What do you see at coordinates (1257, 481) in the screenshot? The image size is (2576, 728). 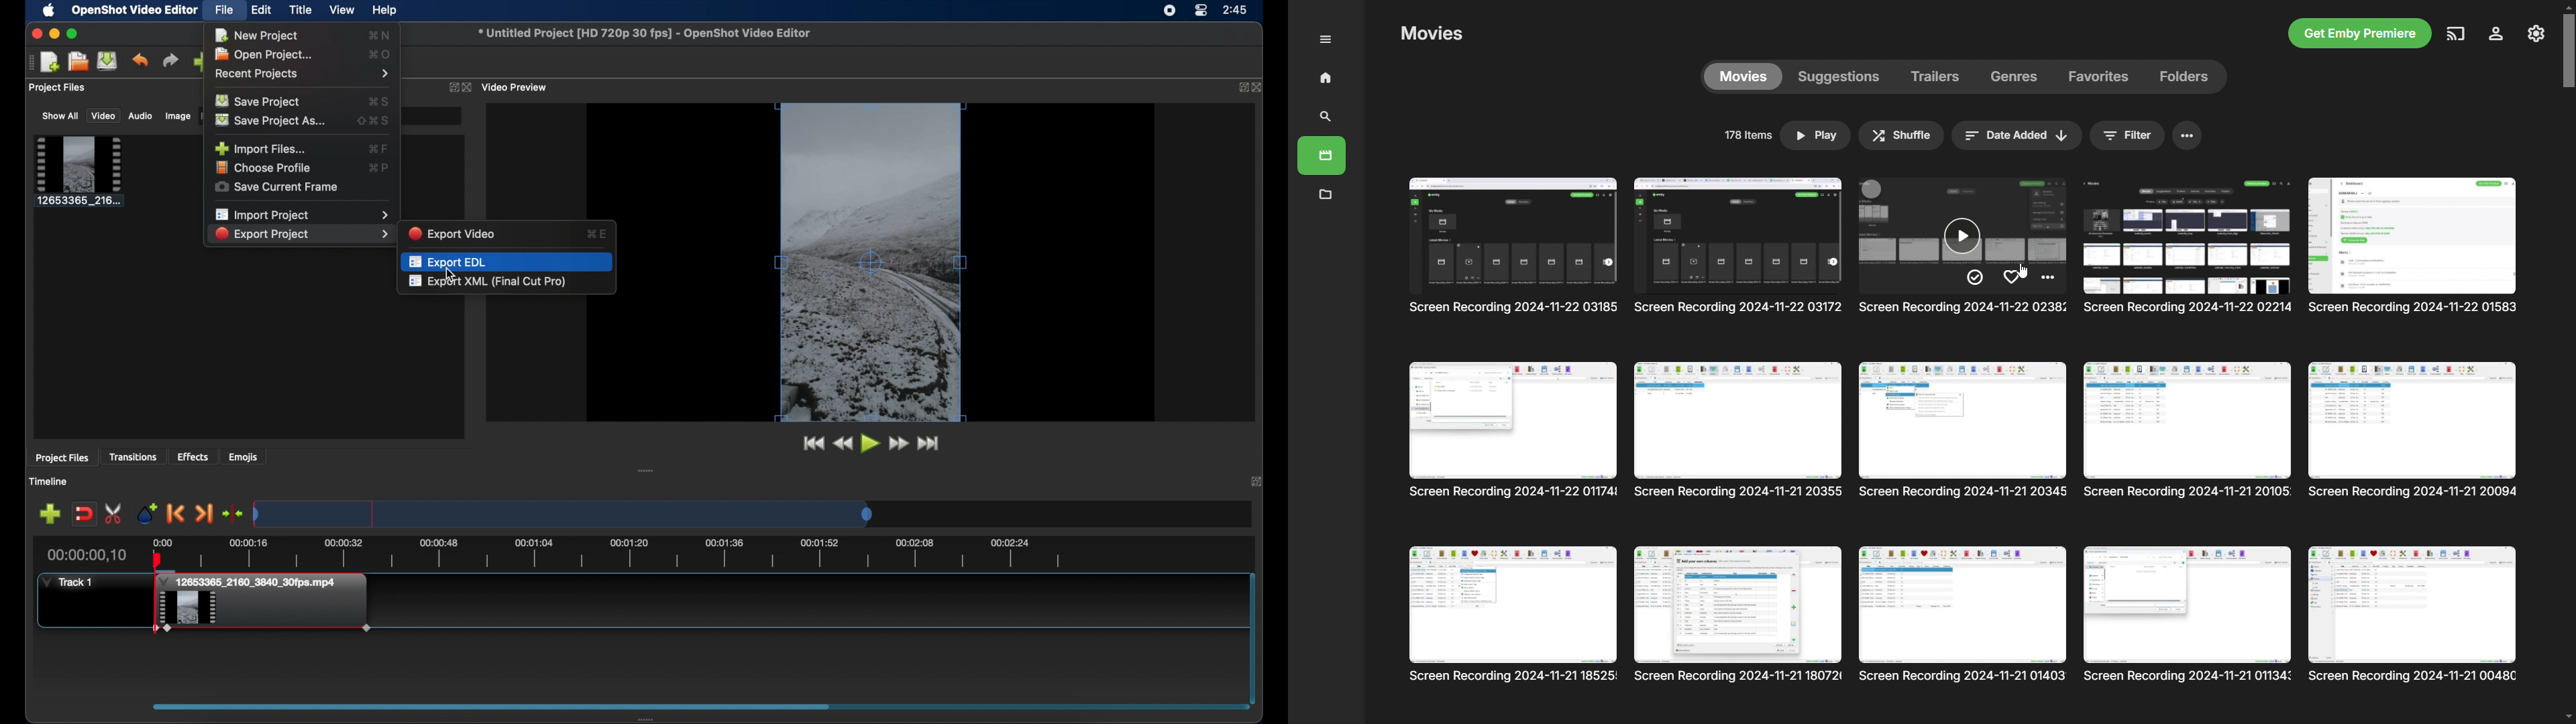 I see `close` at bounding box center [1257, 481].